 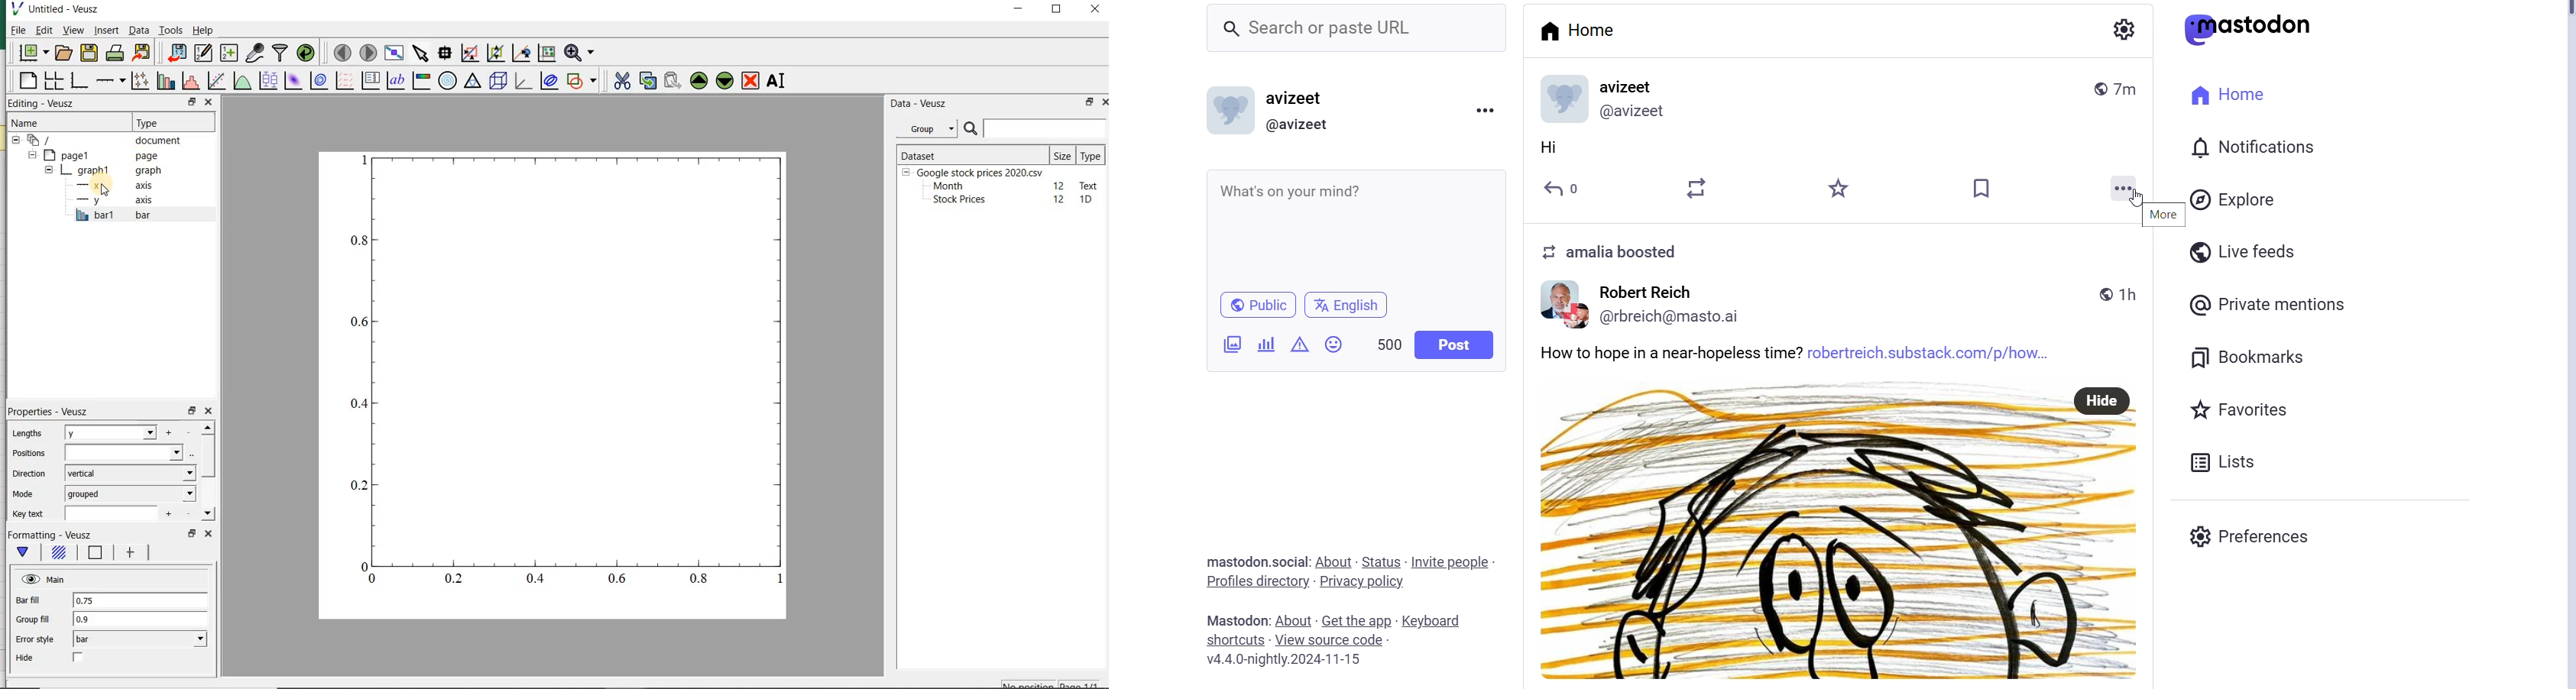 What do you see at coordinates (1060, 199) in the screenshot?
I see `12` at bounding box center [1060, 199].